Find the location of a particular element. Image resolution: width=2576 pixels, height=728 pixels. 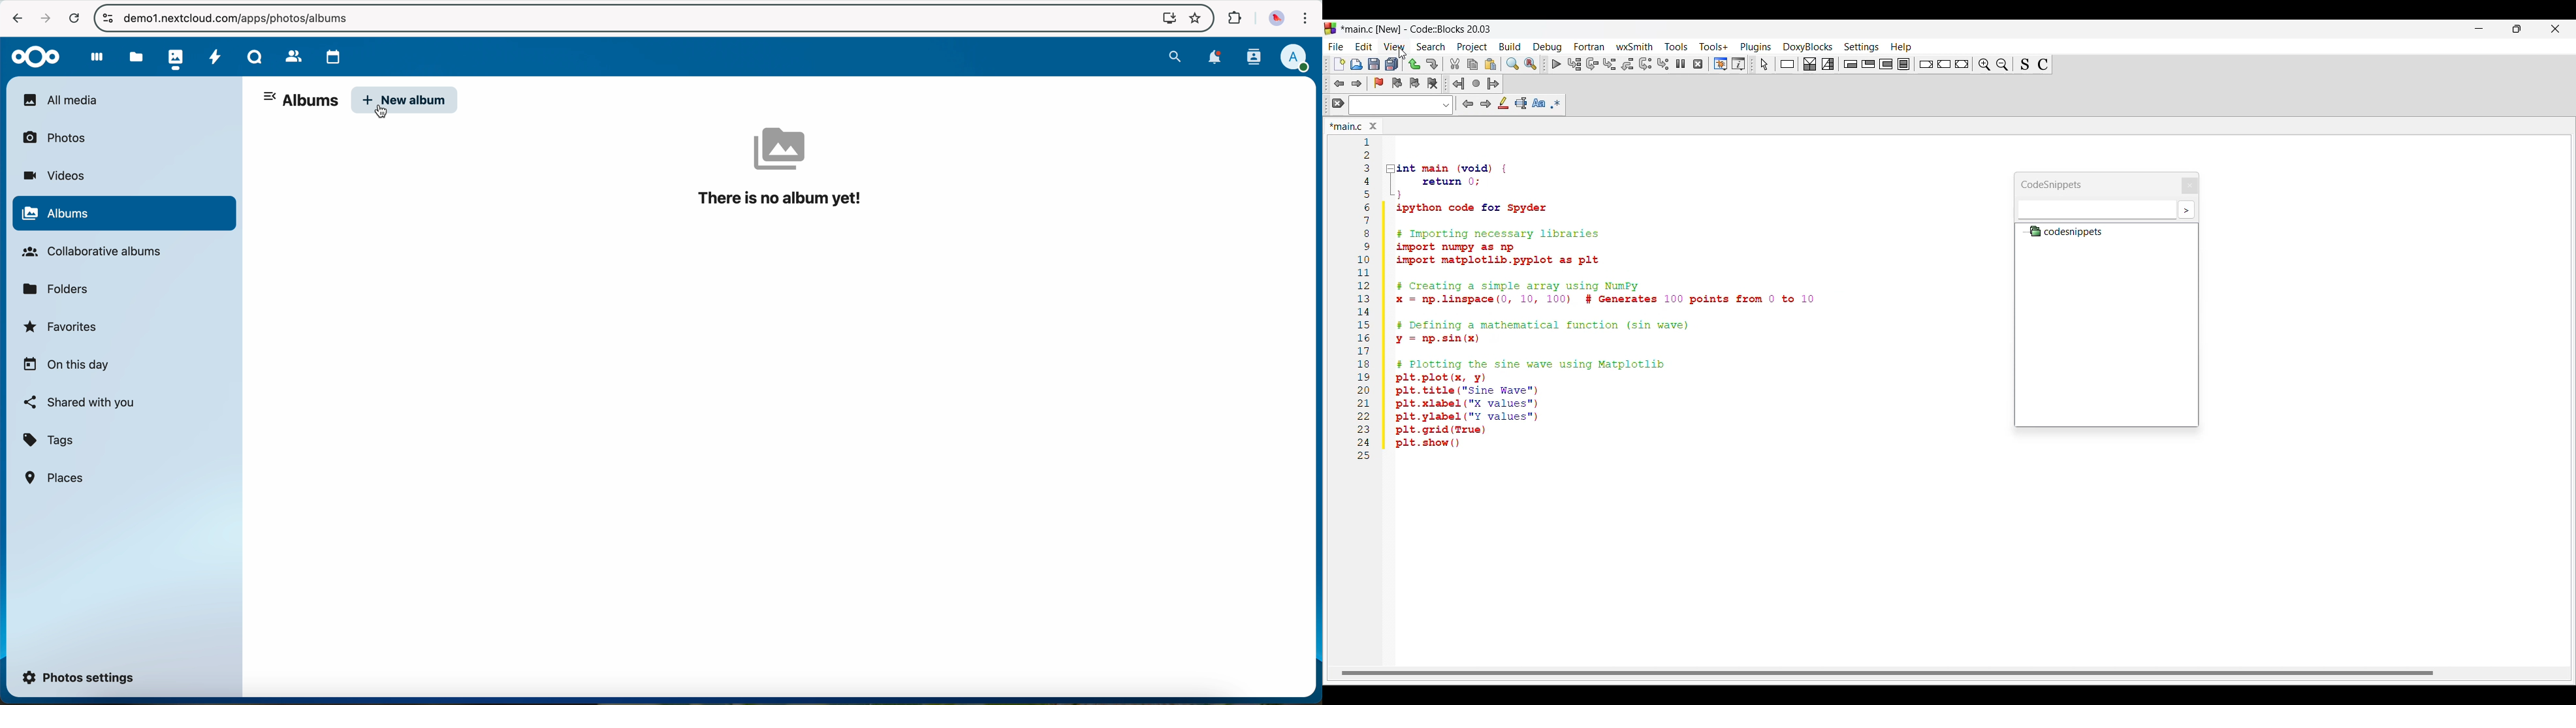

Run to cursor is located at coordinates (1574, 64).